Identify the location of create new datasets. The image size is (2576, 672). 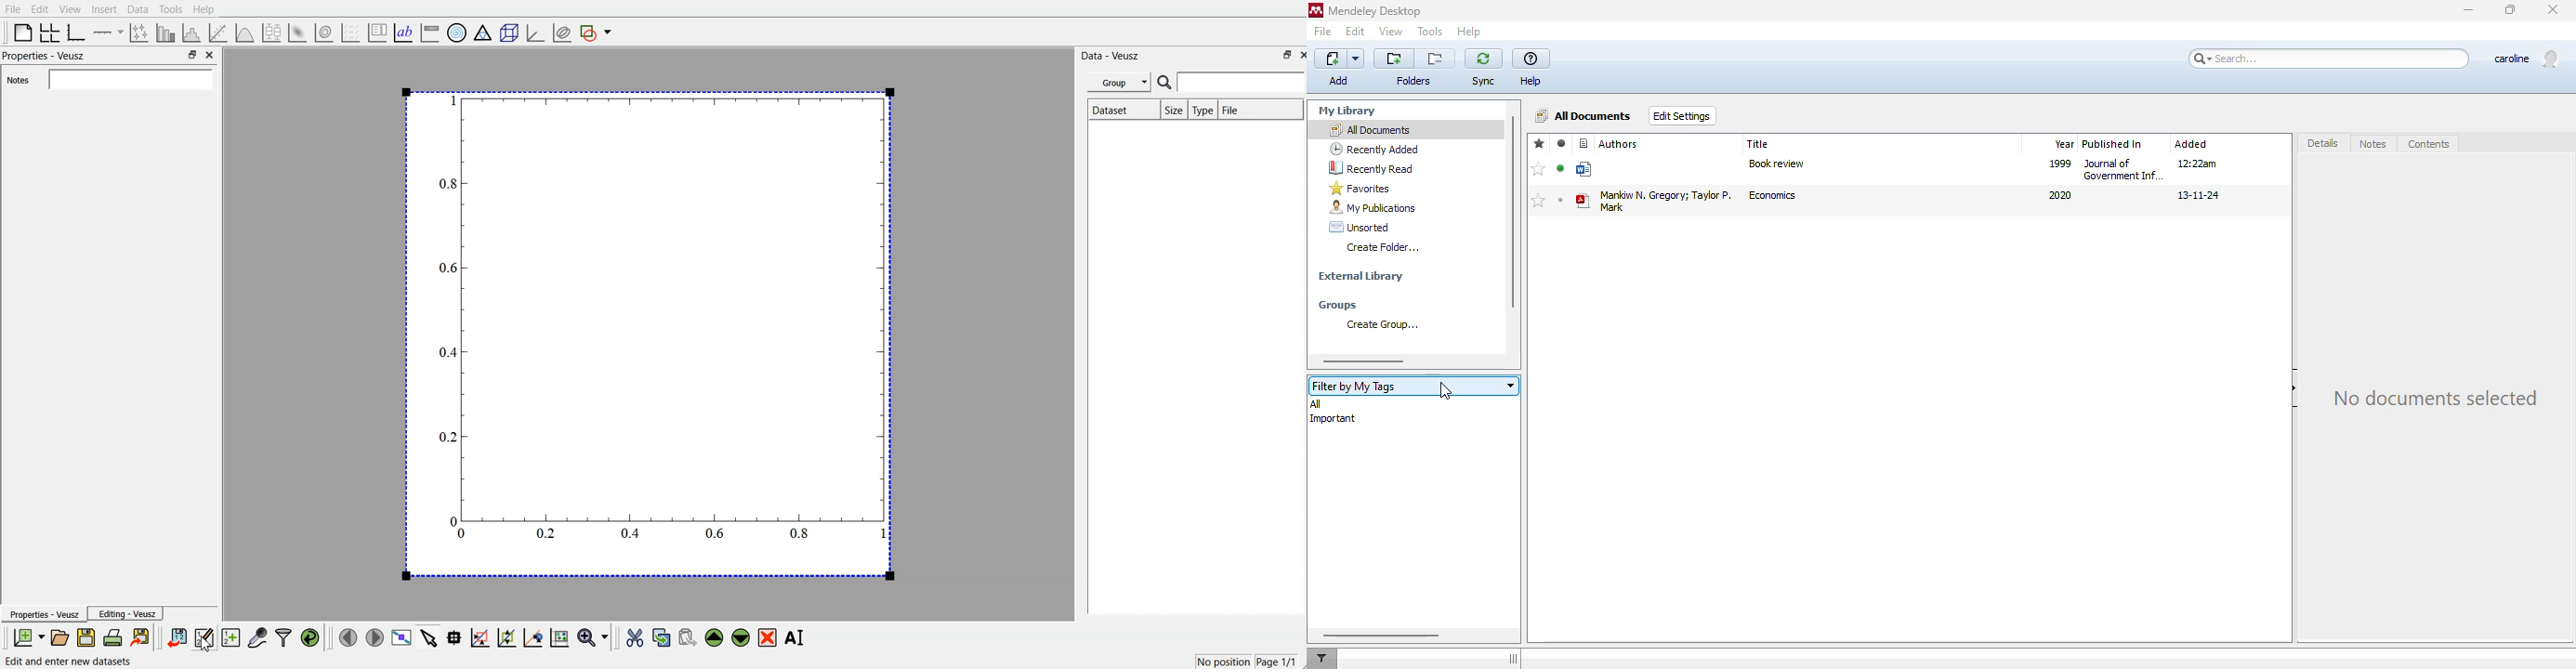
(231, 638).